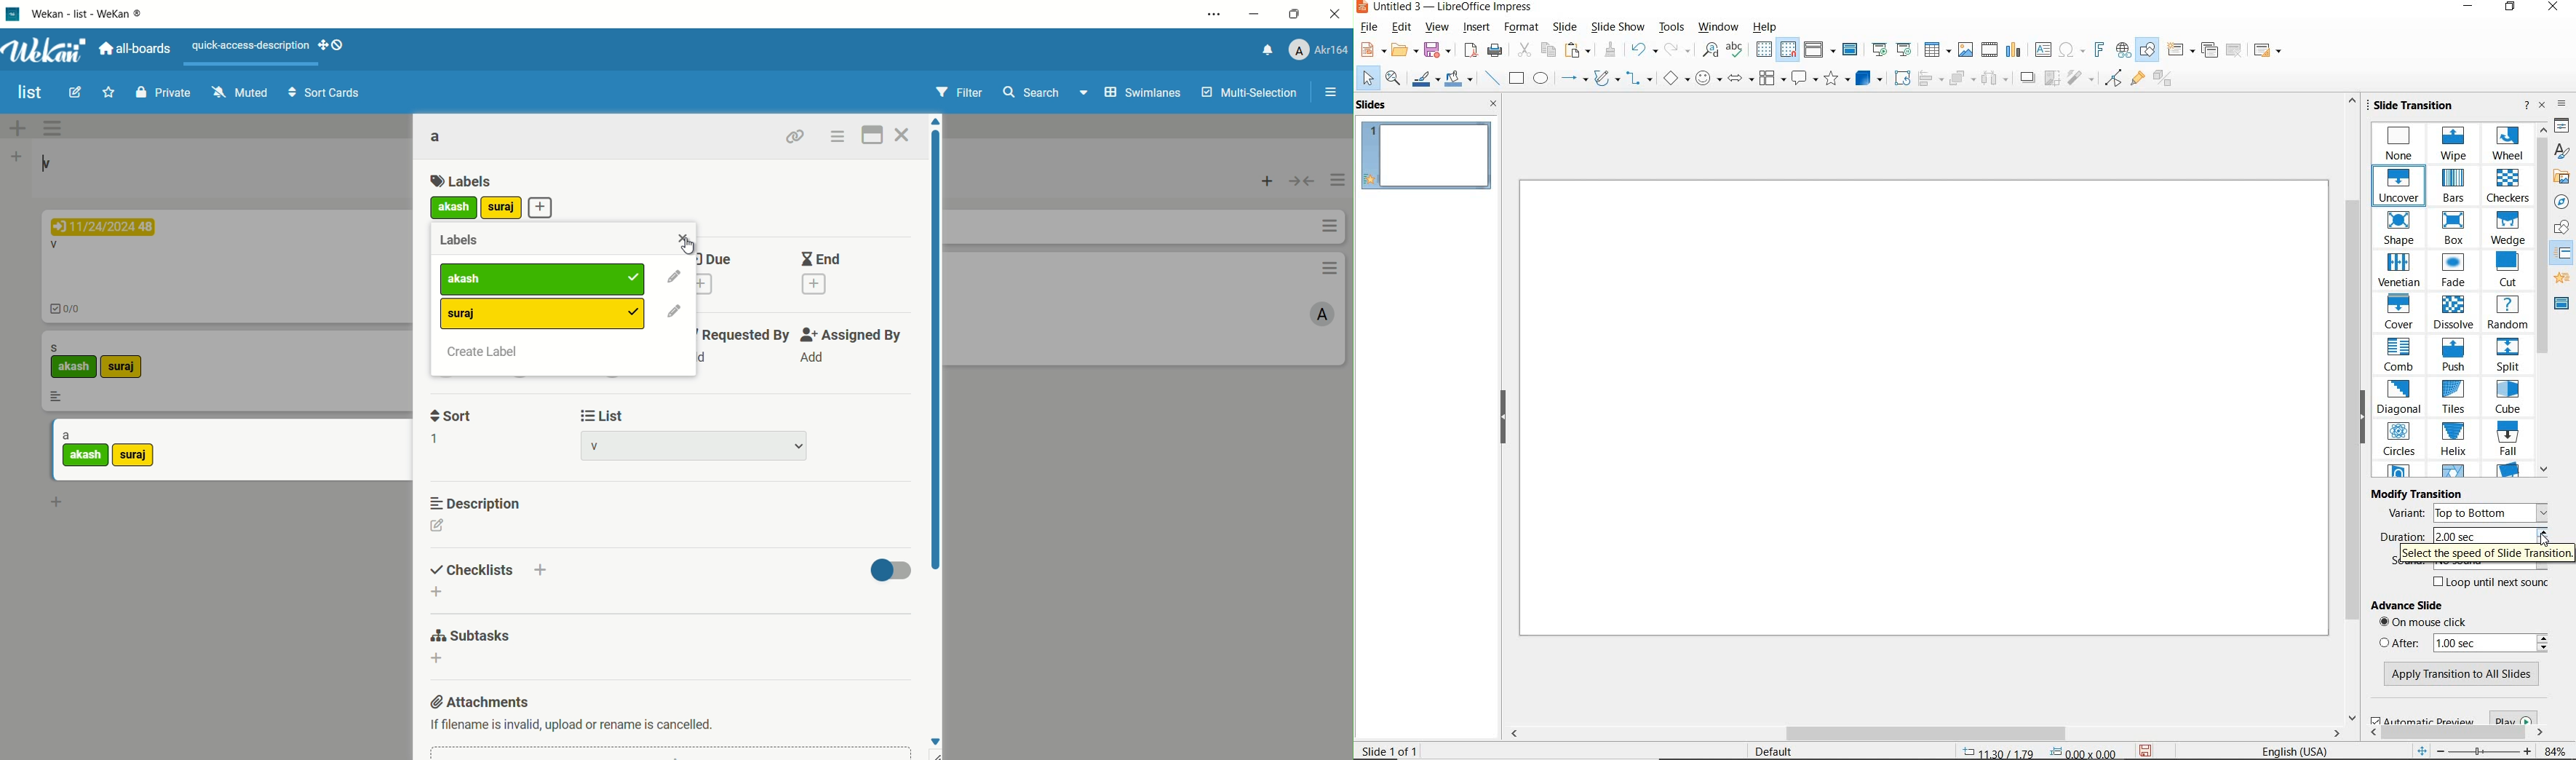  What do you see at coordinates (1446, 8) in the screenshot?
I see `FILE NAME` at bounding box center [1446, 8].